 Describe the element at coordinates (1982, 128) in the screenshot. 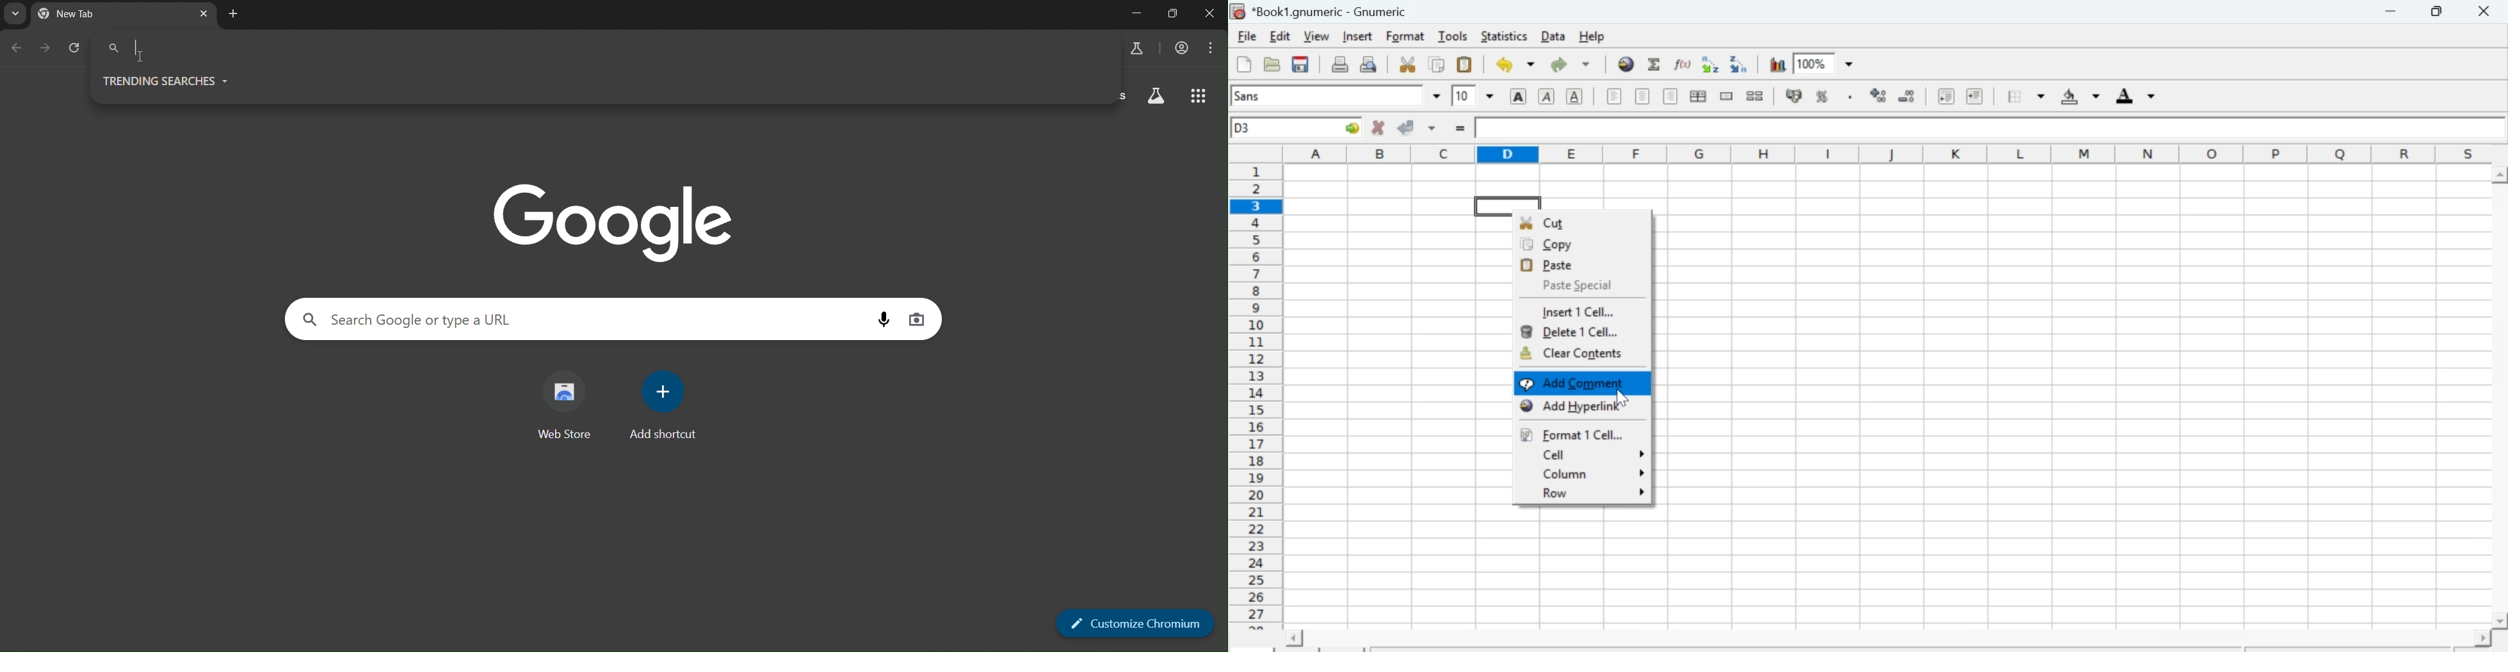

I see `Contents of the cell` at that location.